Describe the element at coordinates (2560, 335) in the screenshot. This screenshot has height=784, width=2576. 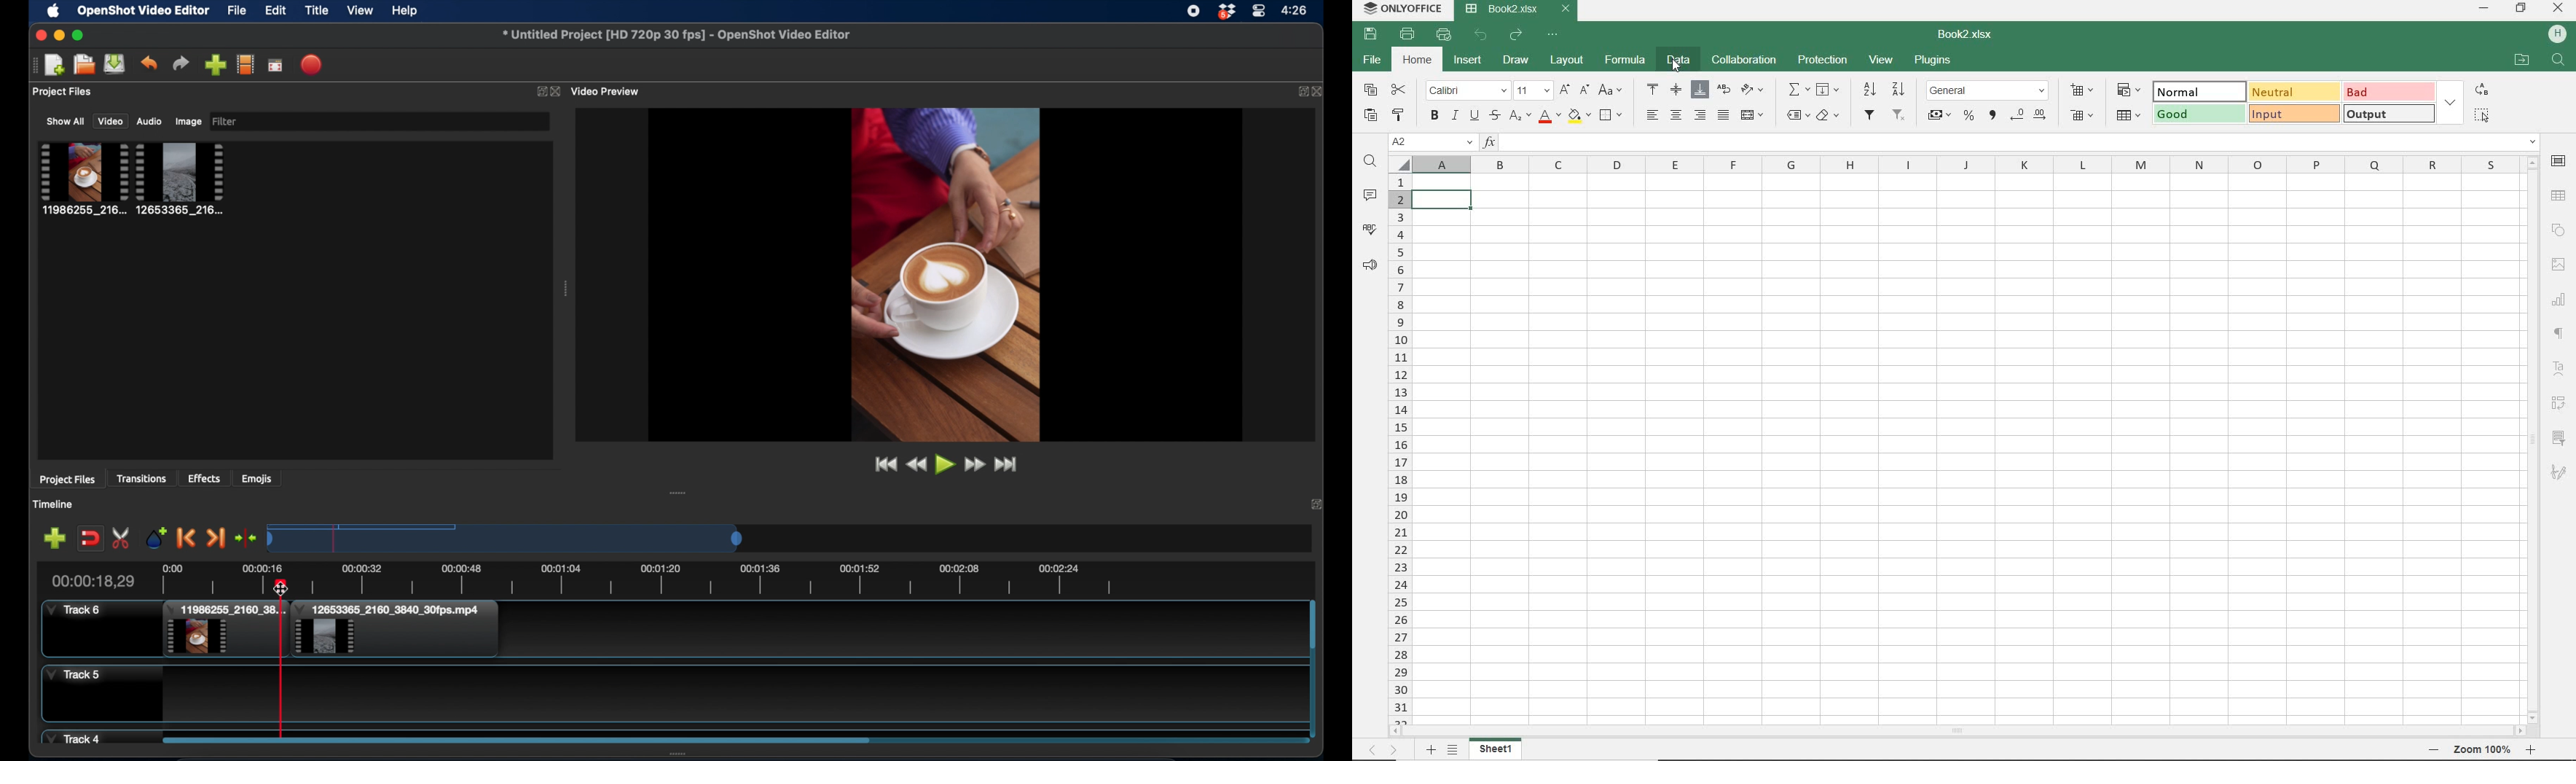
I see `NONPRINTIG CHARACTERS` at that location.